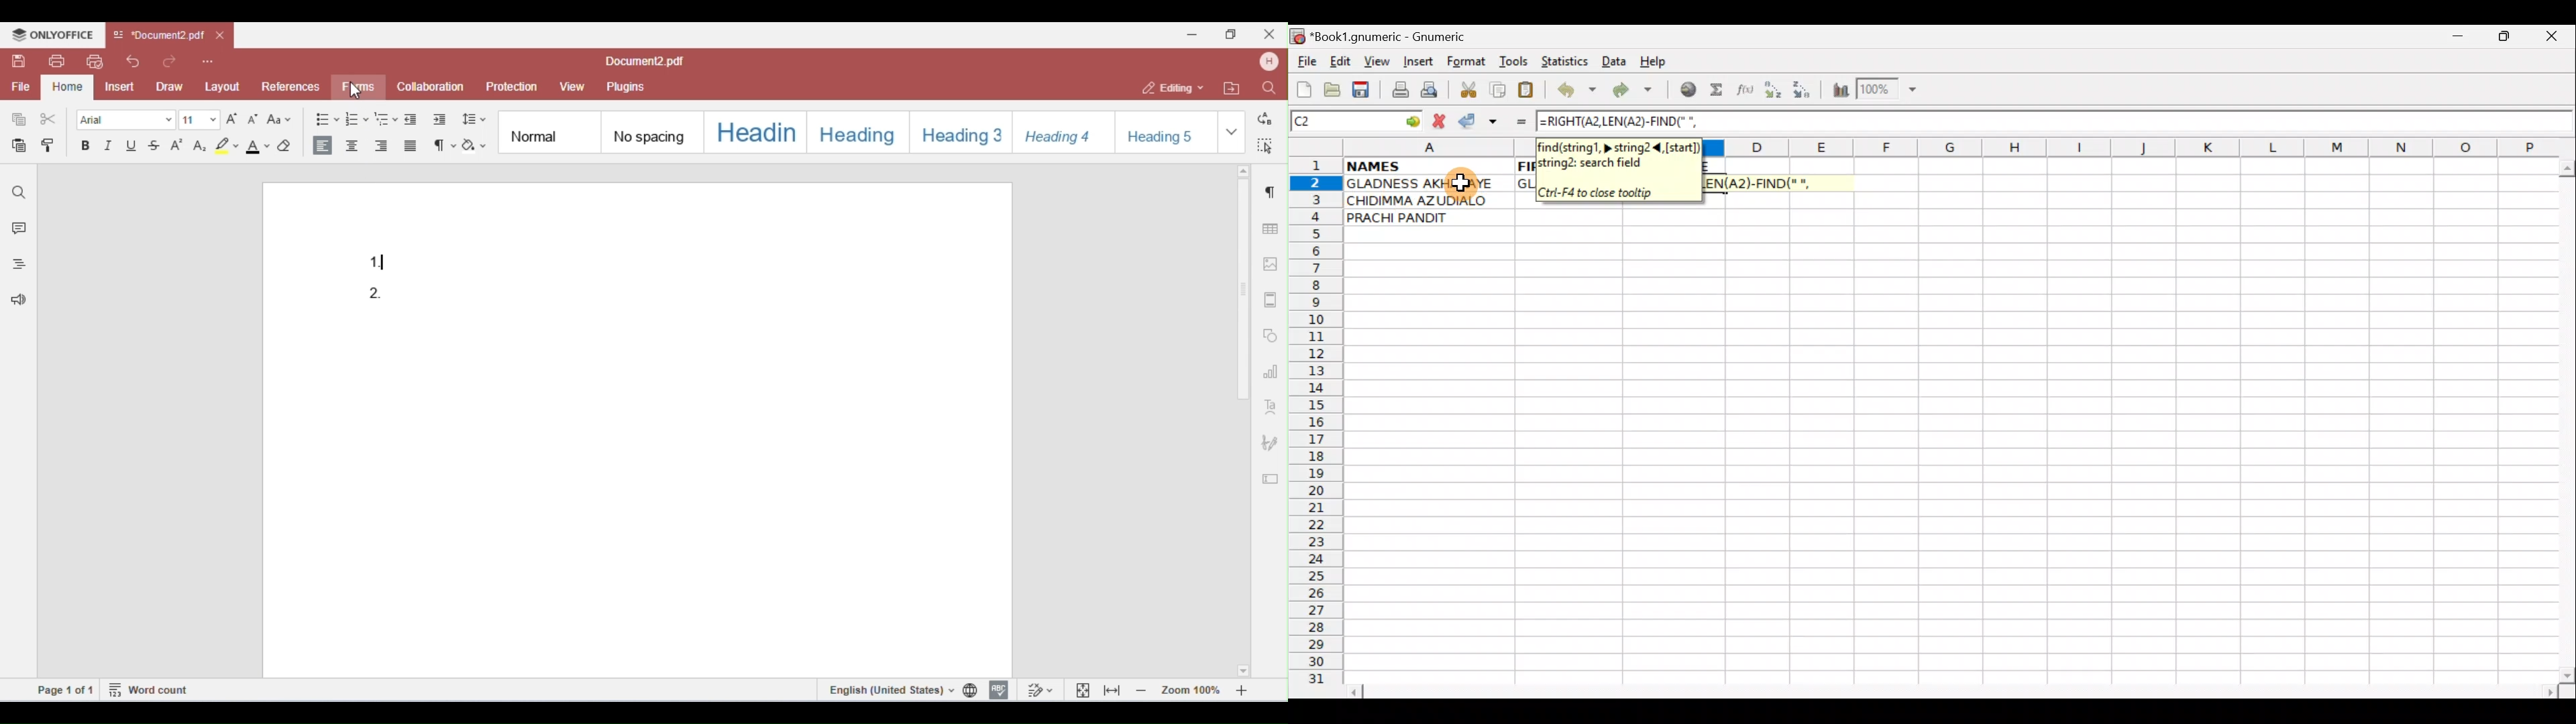  What do you see at coordinates (1430, 93) in the screenshot?
I see `Print preview` at bounding box center [1430, 93].